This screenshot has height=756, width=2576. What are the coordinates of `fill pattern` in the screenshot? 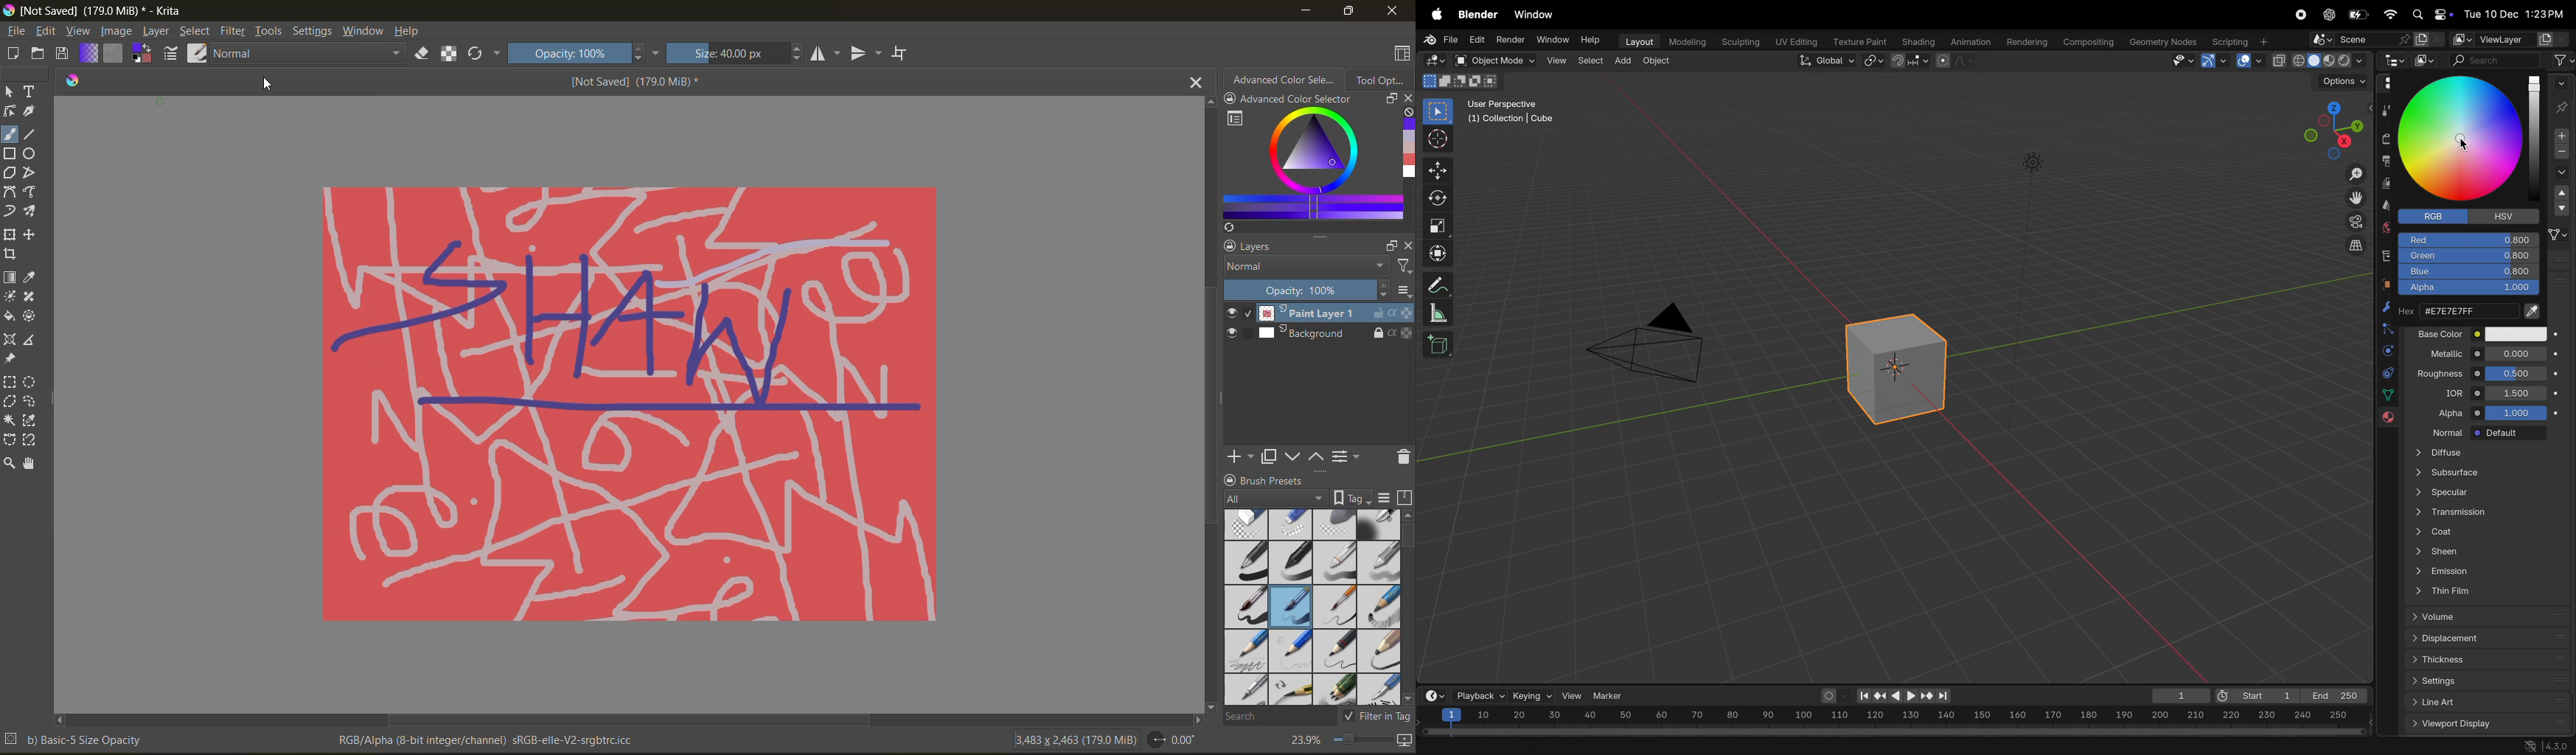 It's located at (114, 53).